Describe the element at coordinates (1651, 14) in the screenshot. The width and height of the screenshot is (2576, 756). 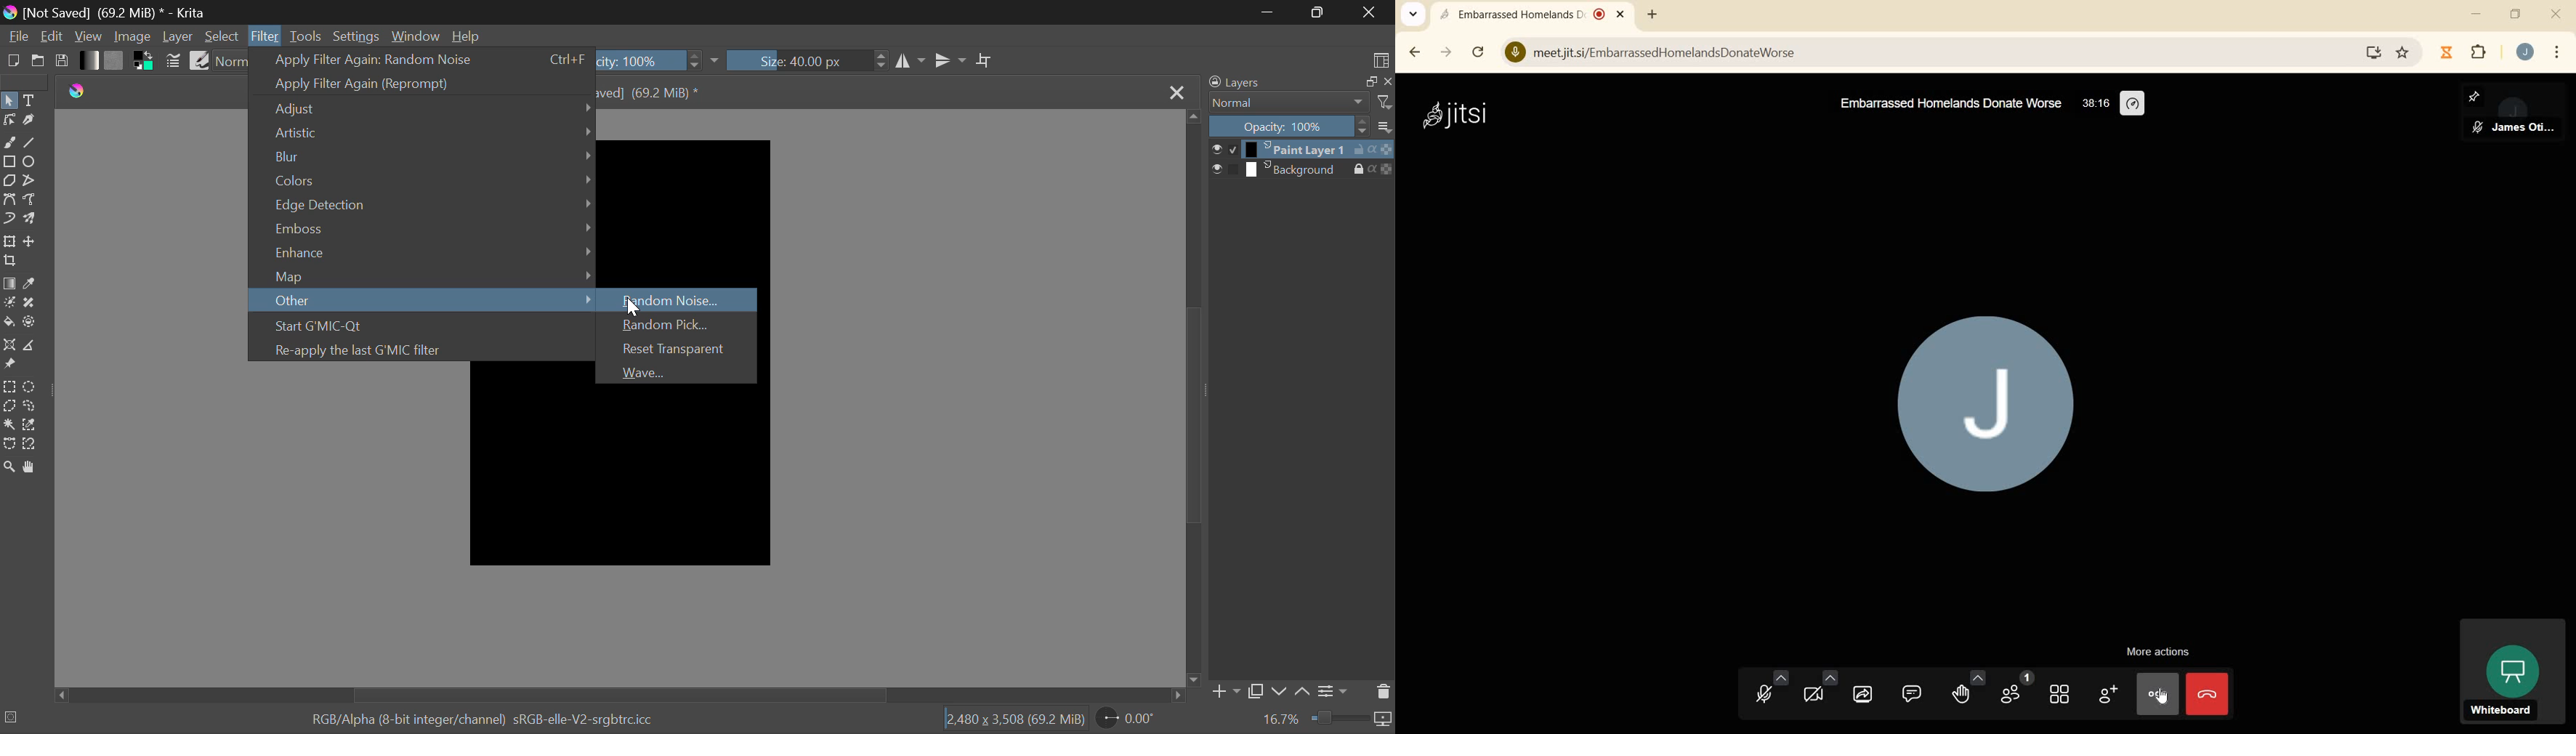
I see `new tab` at that location.